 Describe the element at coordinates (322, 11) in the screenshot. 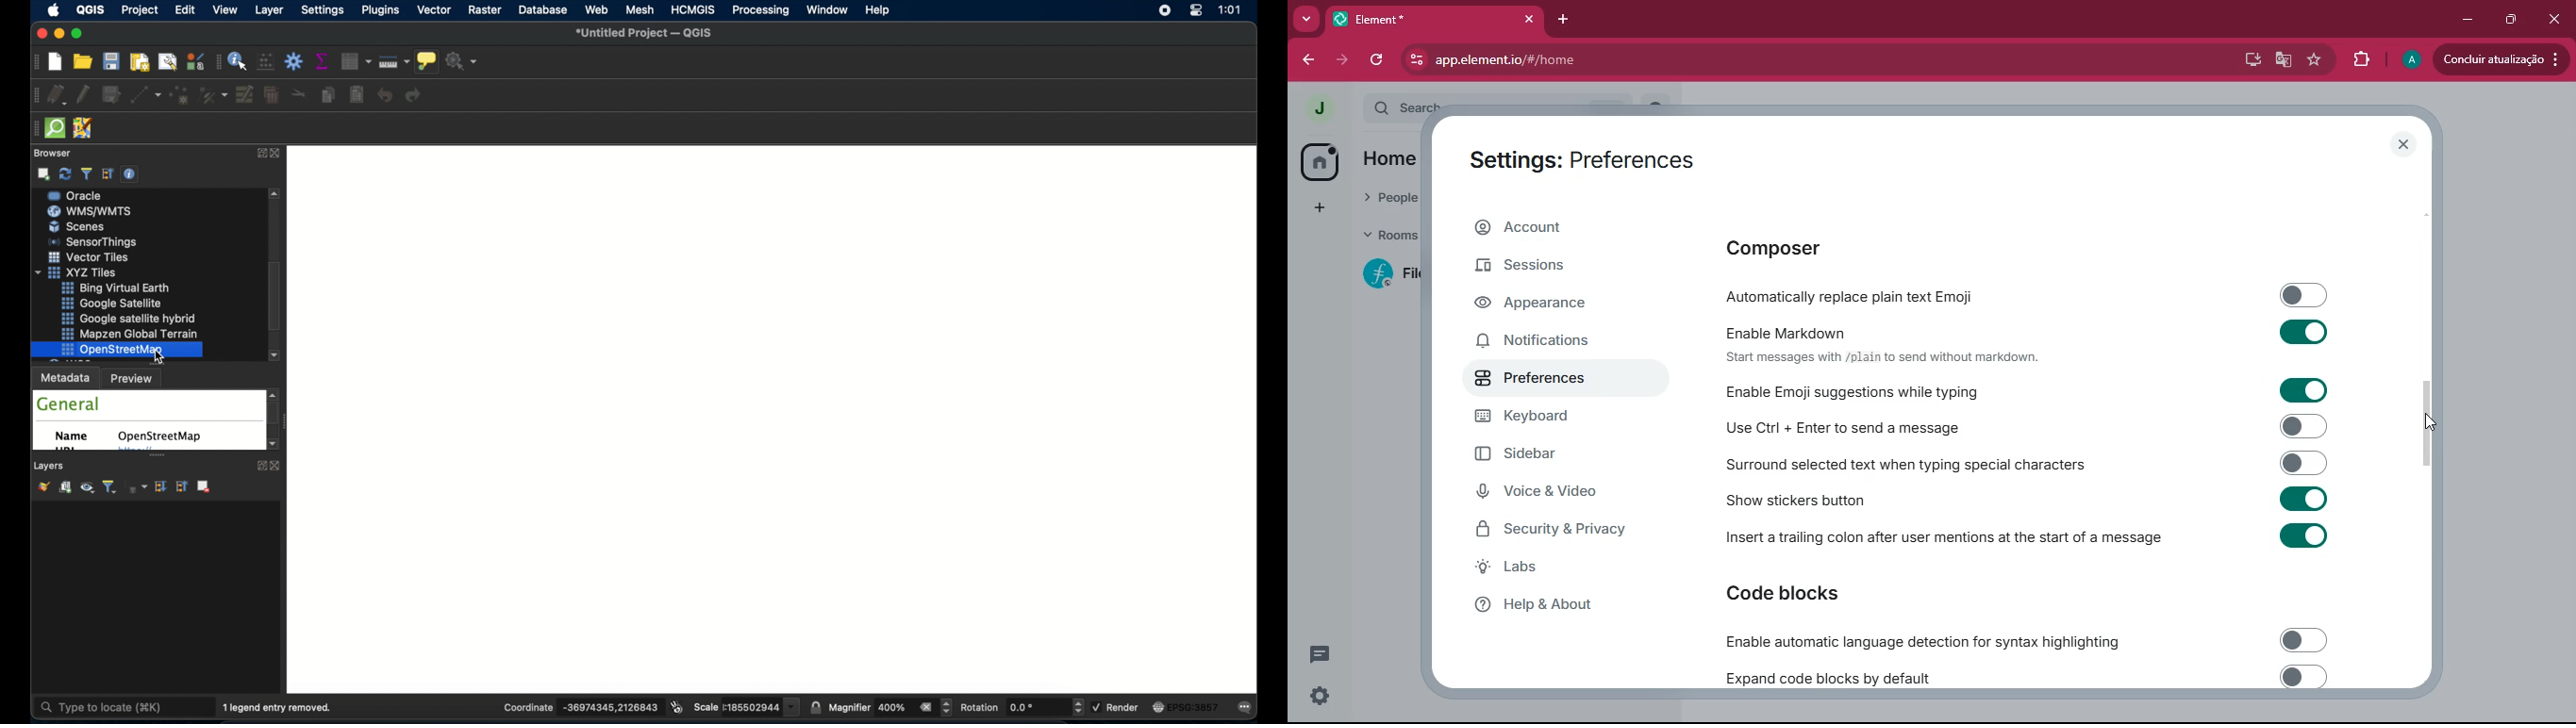

I see `settings` at that location.